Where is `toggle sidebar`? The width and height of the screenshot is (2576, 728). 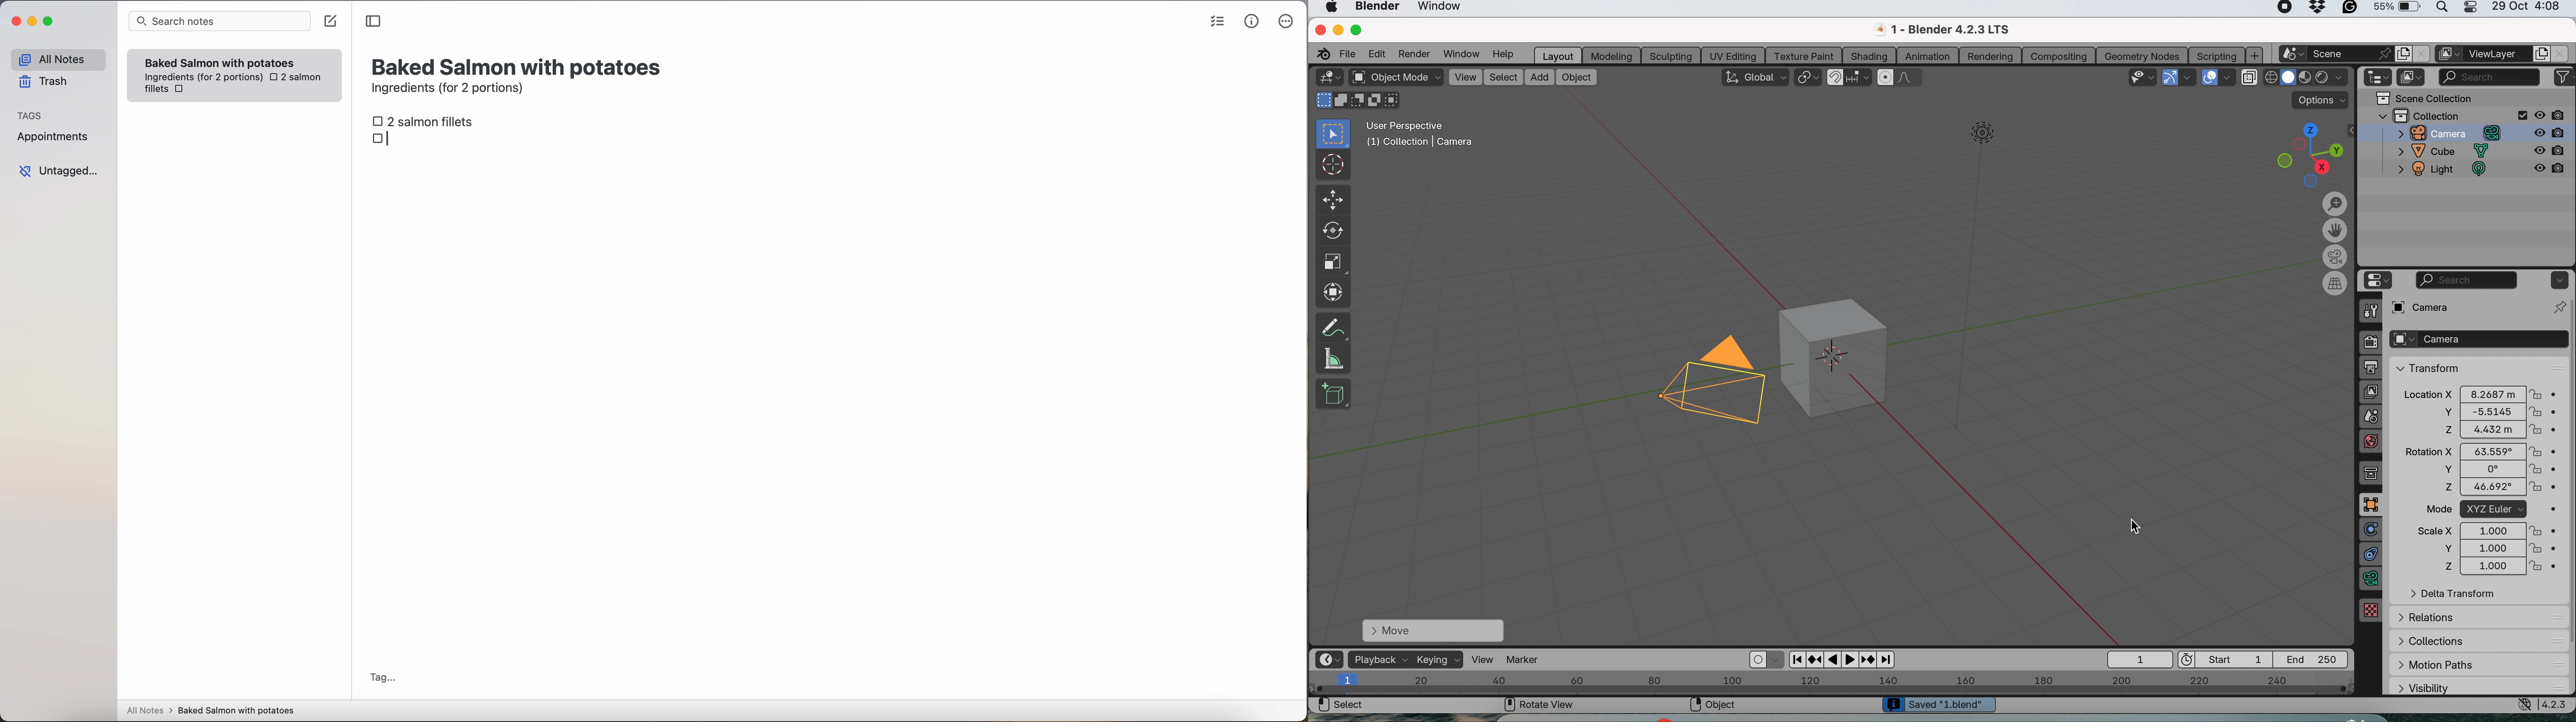 toggle sidebar is located at coordinates (375, 22).